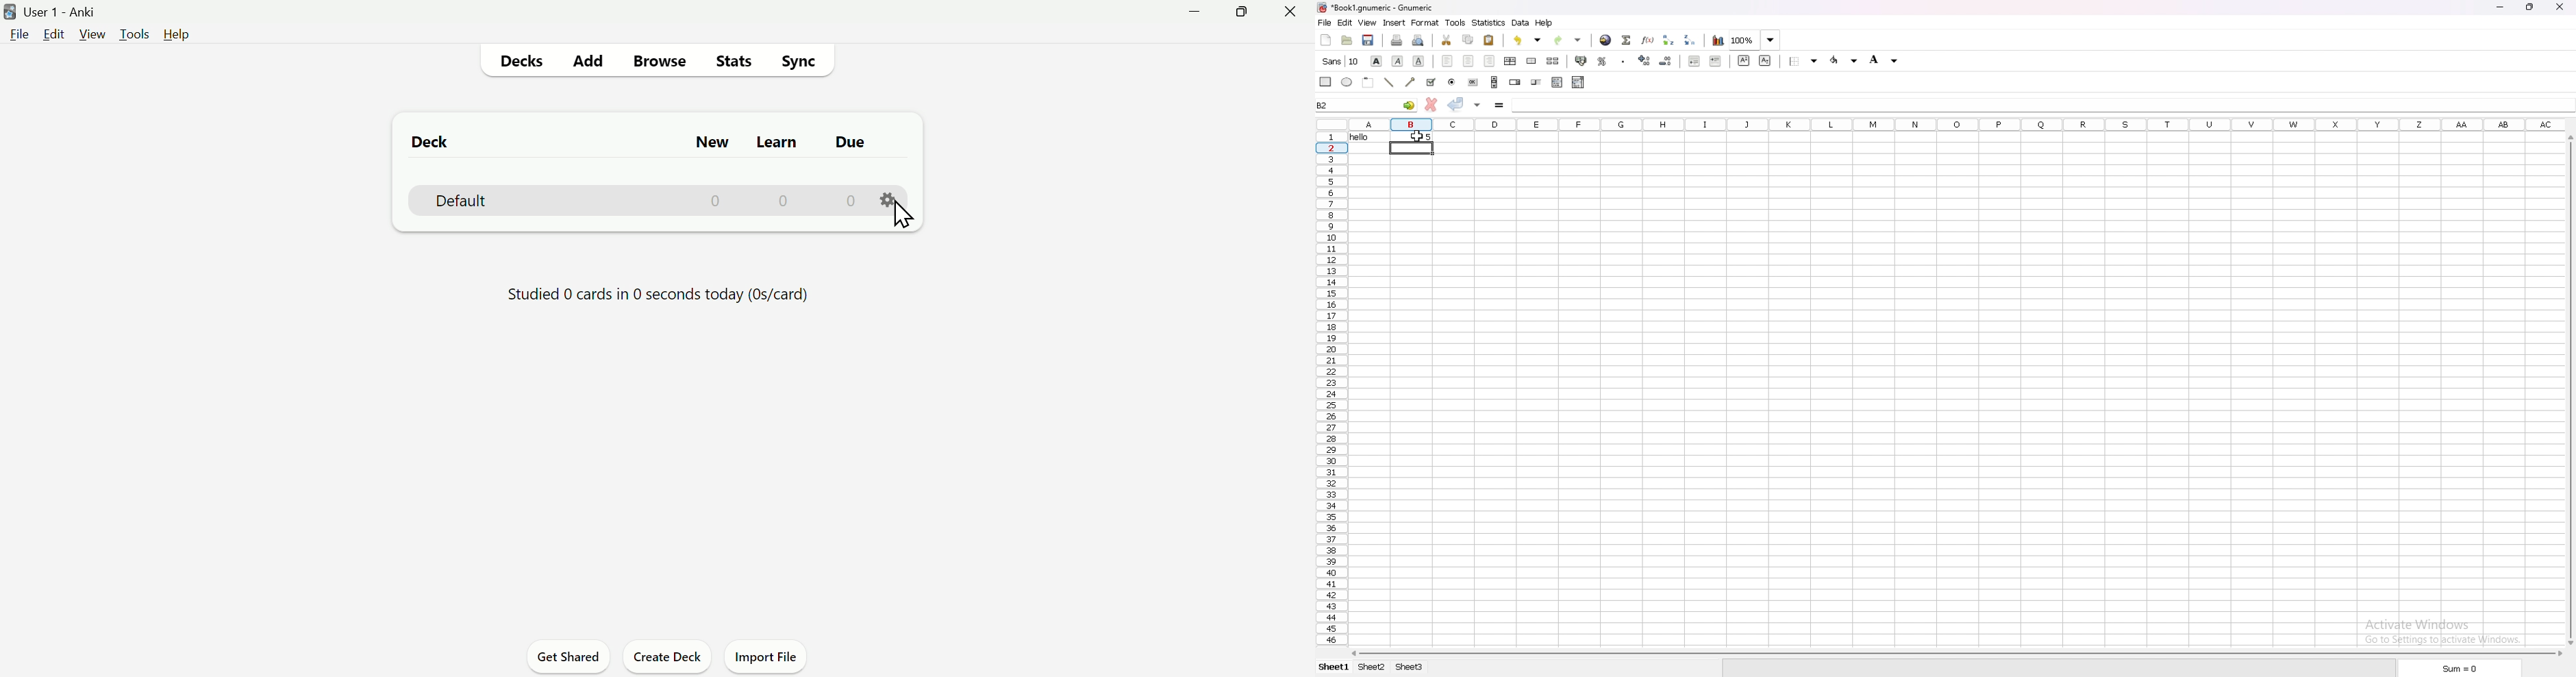 Image resolution: width=2576 pixels, height=700 pixels. What do you see at coordinates (1534, 105) in the screenshot?
I see `input` at bounding box center [1534, 105].